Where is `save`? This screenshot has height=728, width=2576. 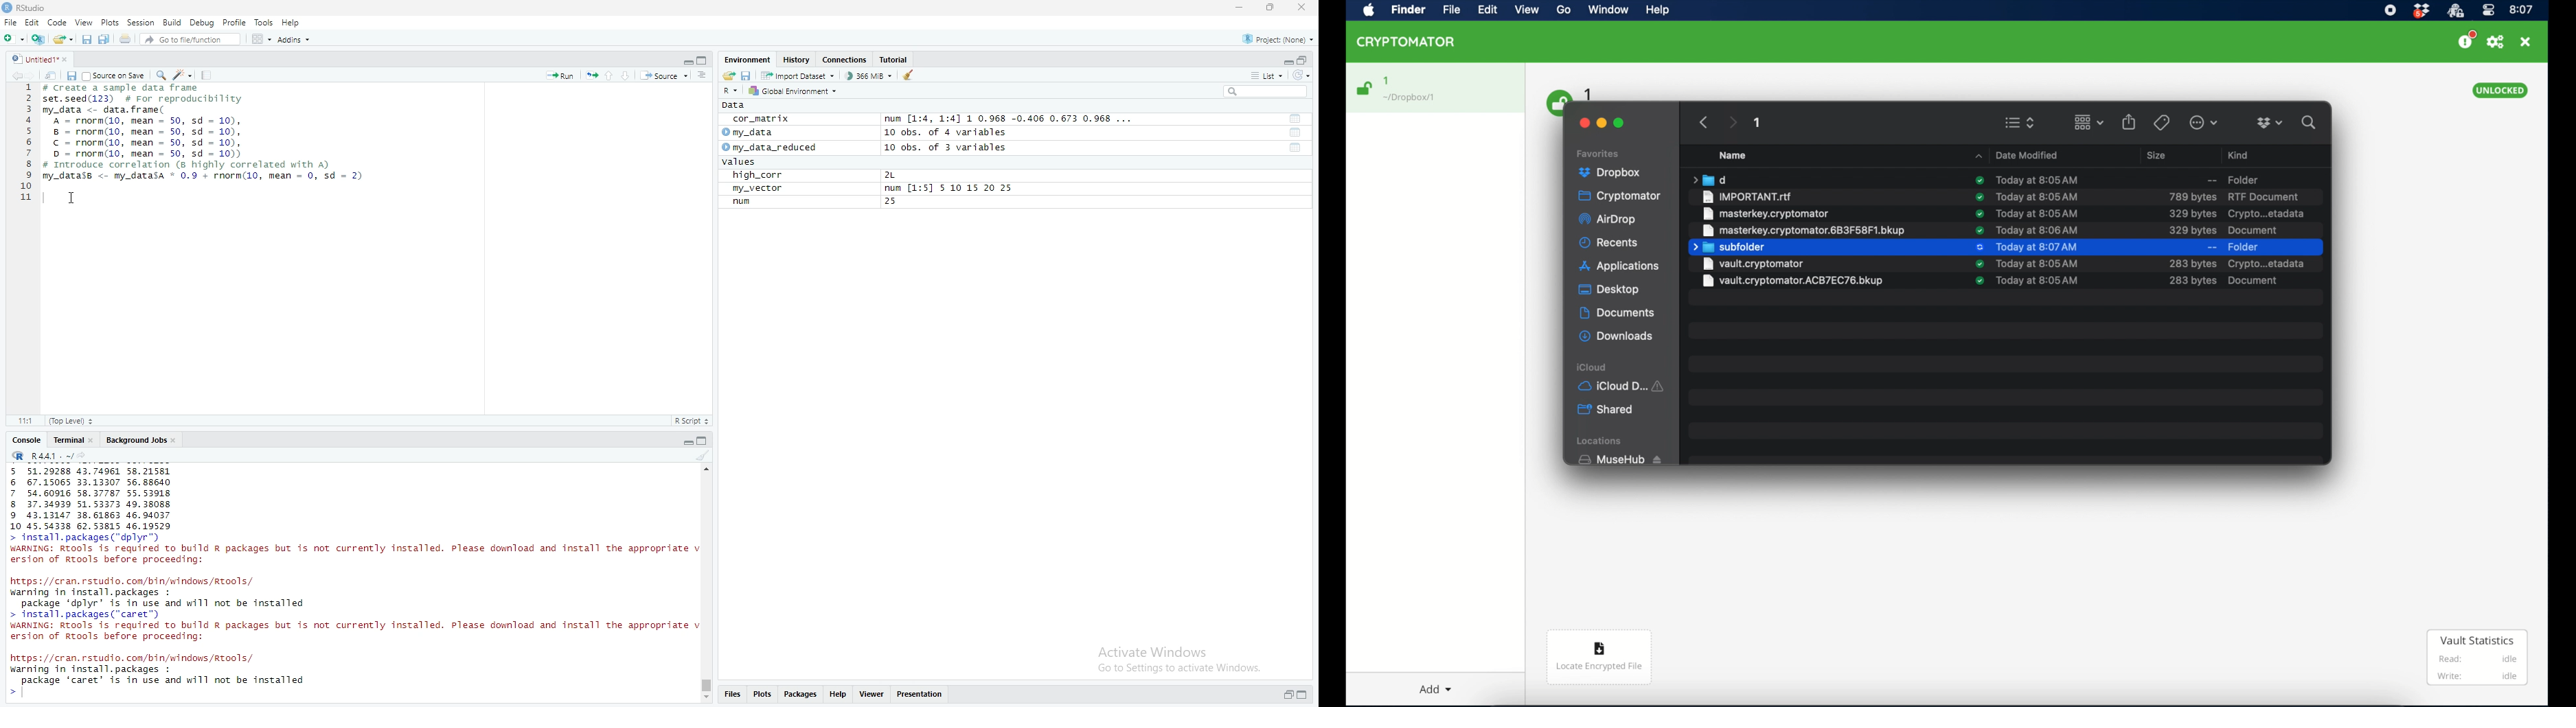 save is located at coordinates (747, 76).